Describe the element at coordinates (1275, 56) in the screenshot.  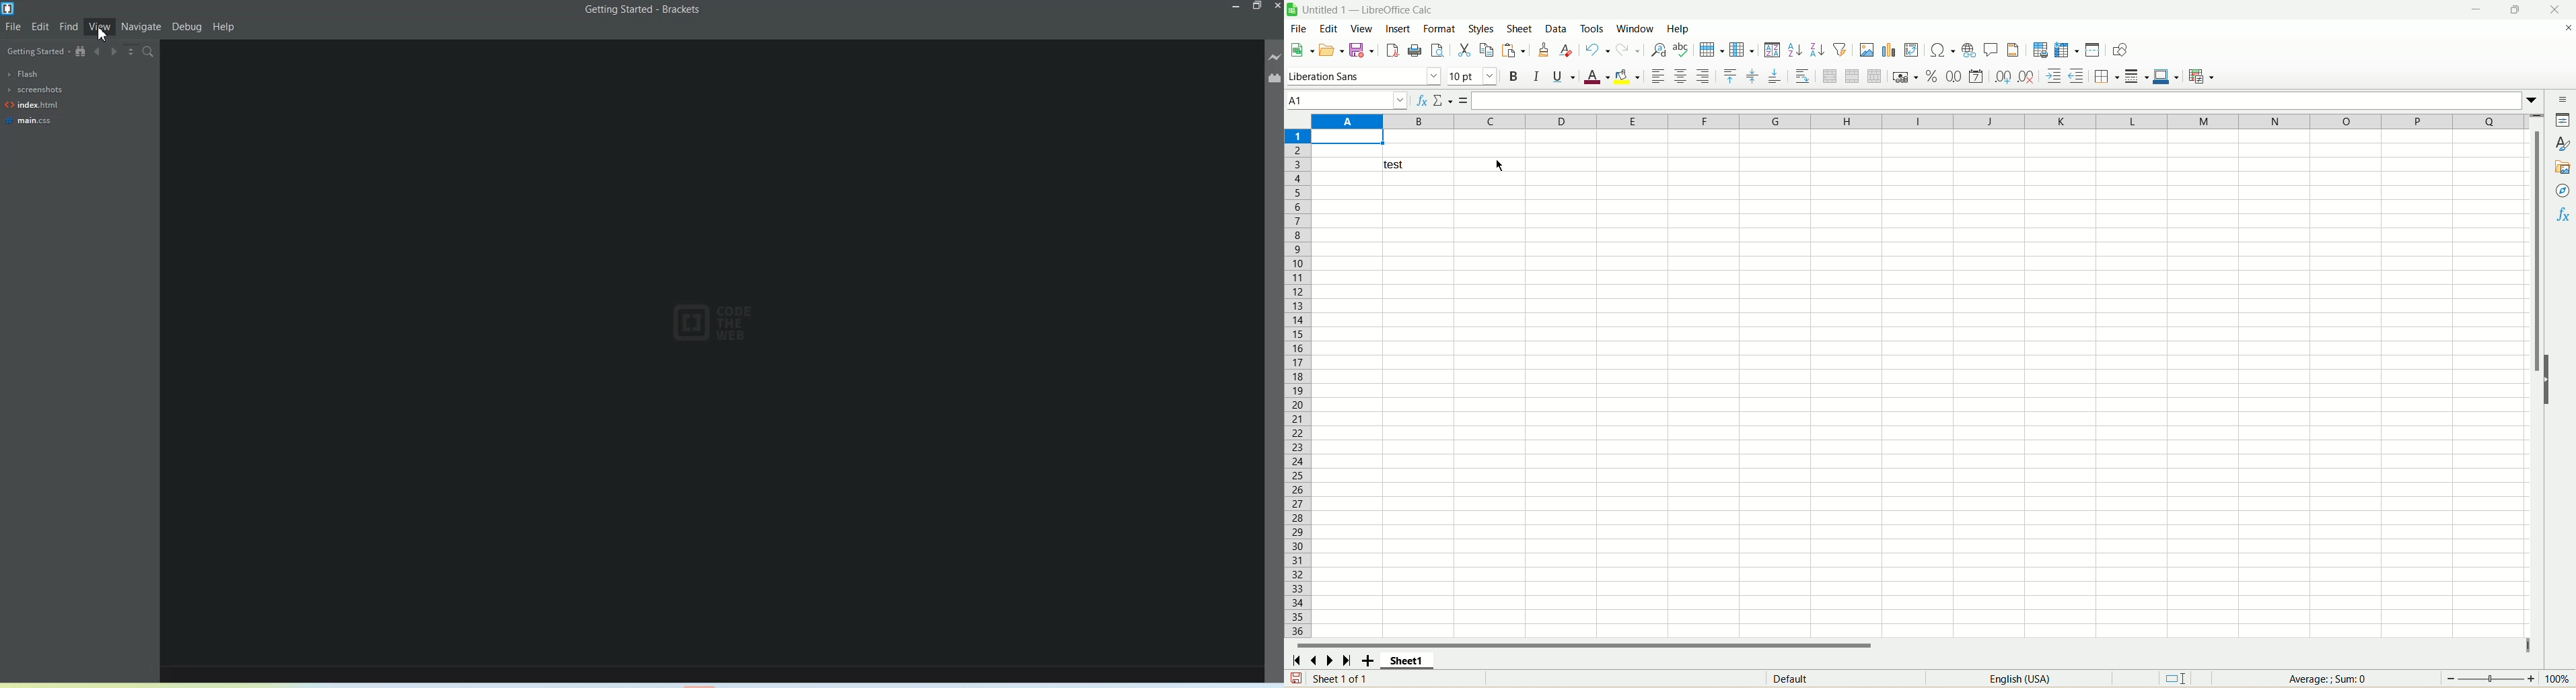
I see `Live Preview` at that location.